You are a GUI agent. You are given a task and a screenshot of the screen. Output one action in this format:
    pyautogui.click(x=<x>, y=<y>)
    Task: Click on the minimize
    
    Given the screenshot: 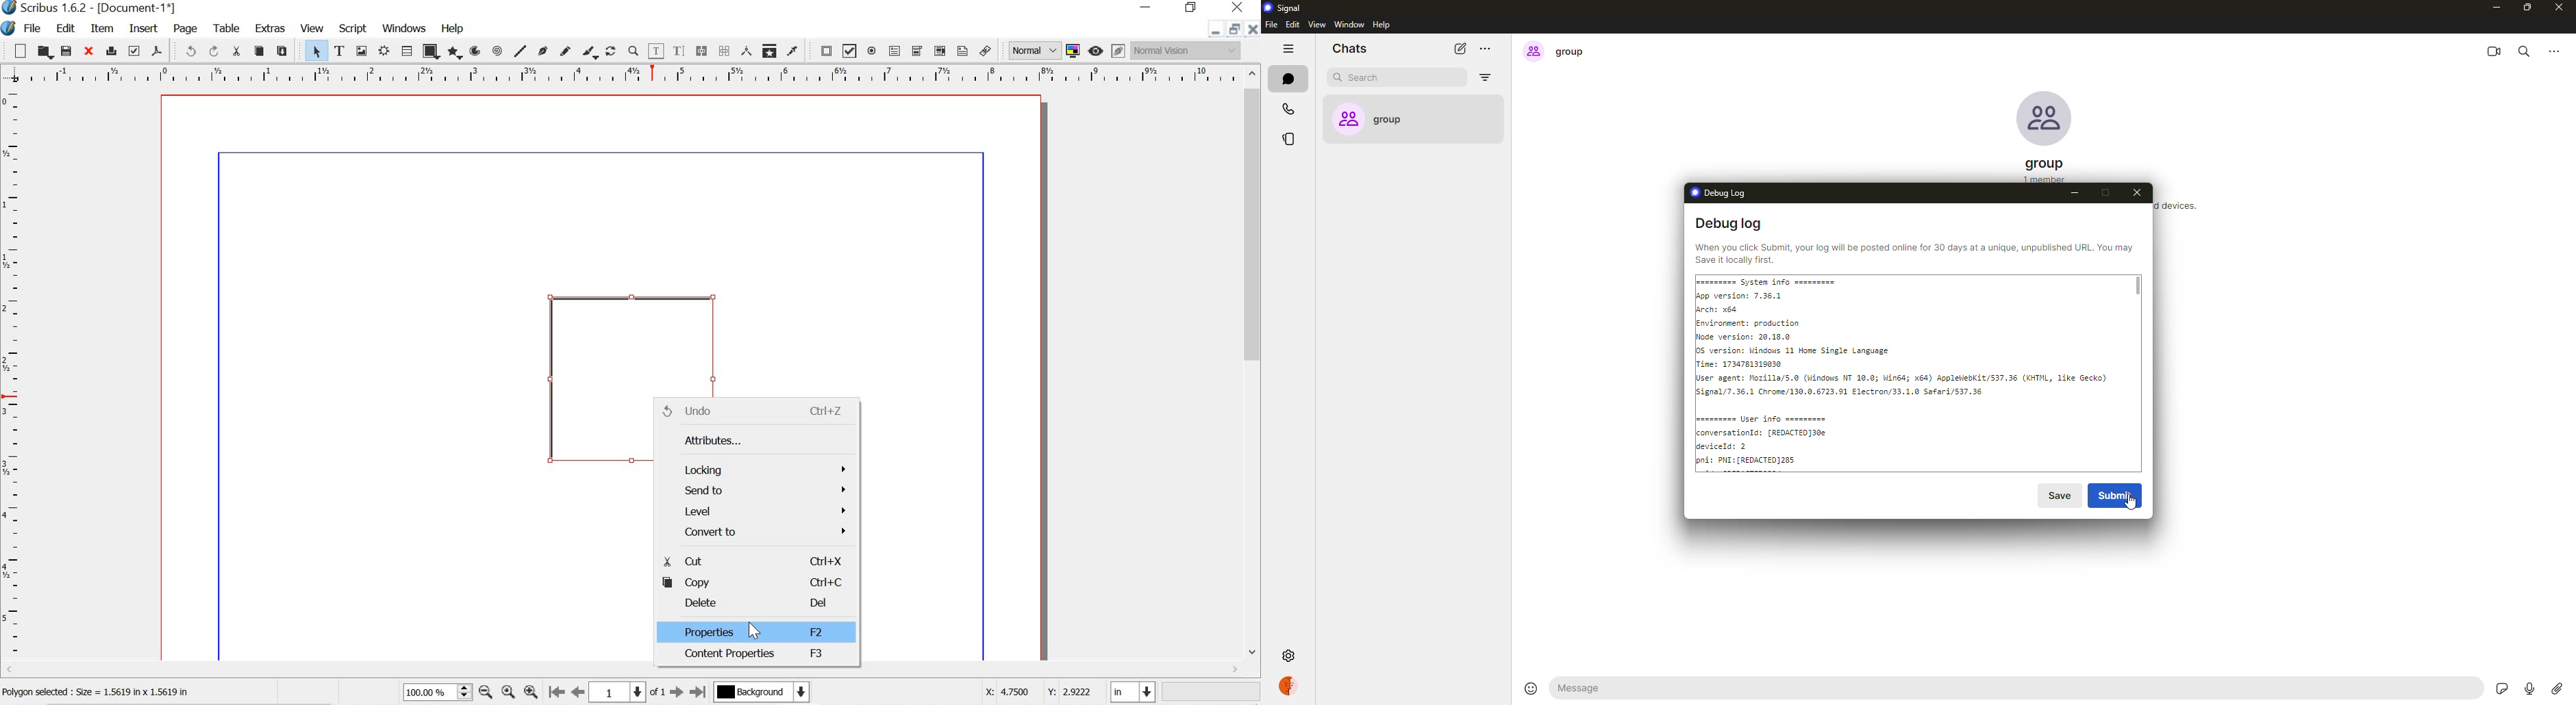 What is the action you would take?
    pyautogui.click(x=1148, y=8)
    